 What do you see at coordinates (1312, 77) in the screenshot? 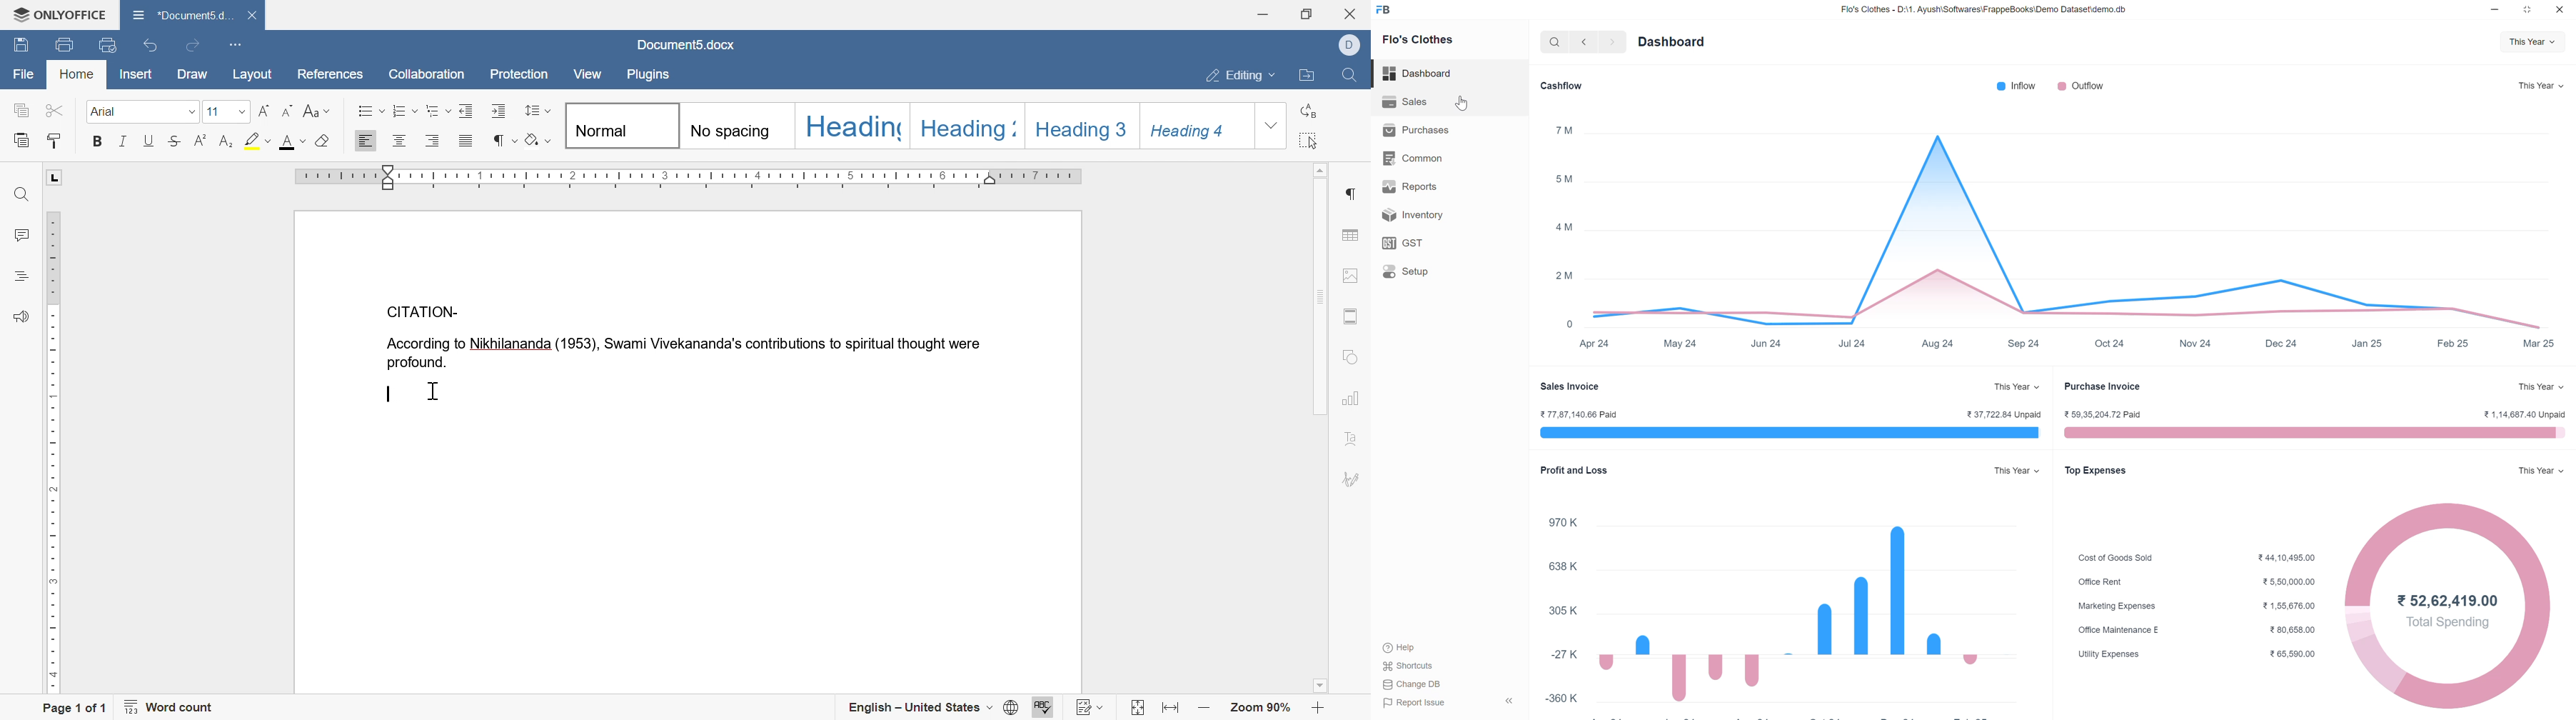
I see `open file location` at bounding box center [1312, 77].